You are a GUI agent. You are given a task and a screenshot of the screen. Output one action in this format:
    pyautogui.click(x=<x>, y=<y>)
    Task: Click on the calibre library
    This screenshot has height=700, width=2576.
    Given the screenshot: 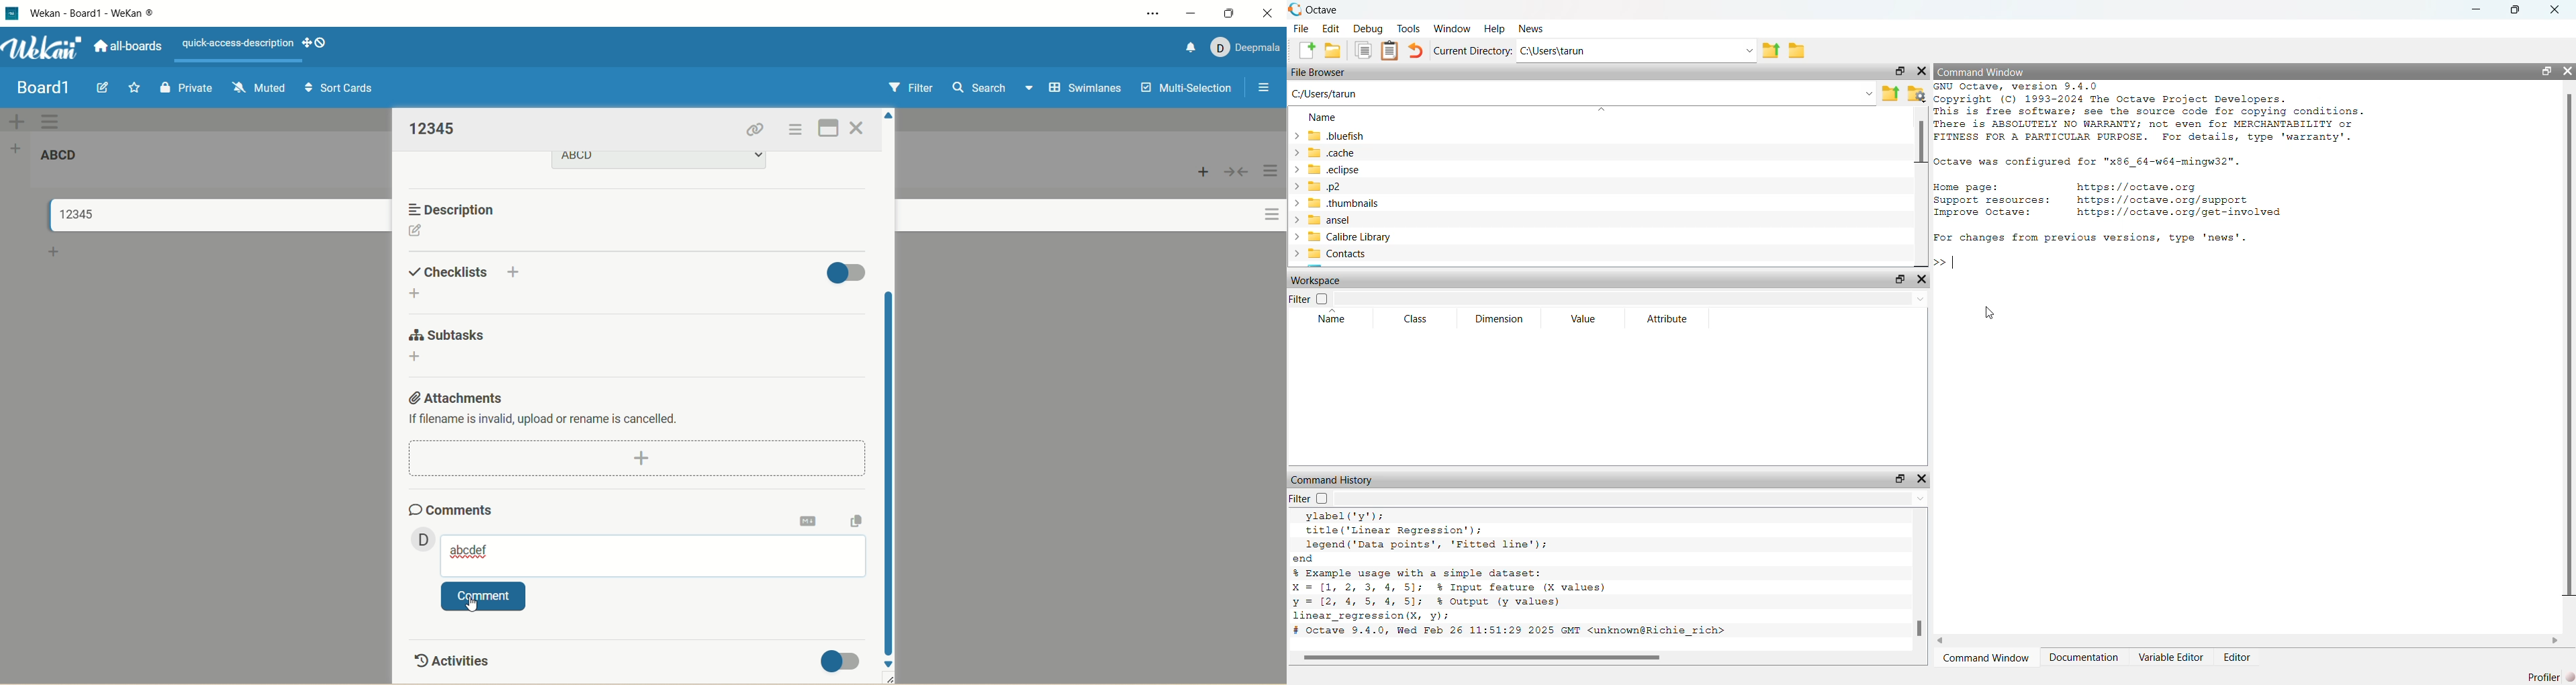 What is the action you would take?
    pyautogui.click(x=1399, y=237)
    